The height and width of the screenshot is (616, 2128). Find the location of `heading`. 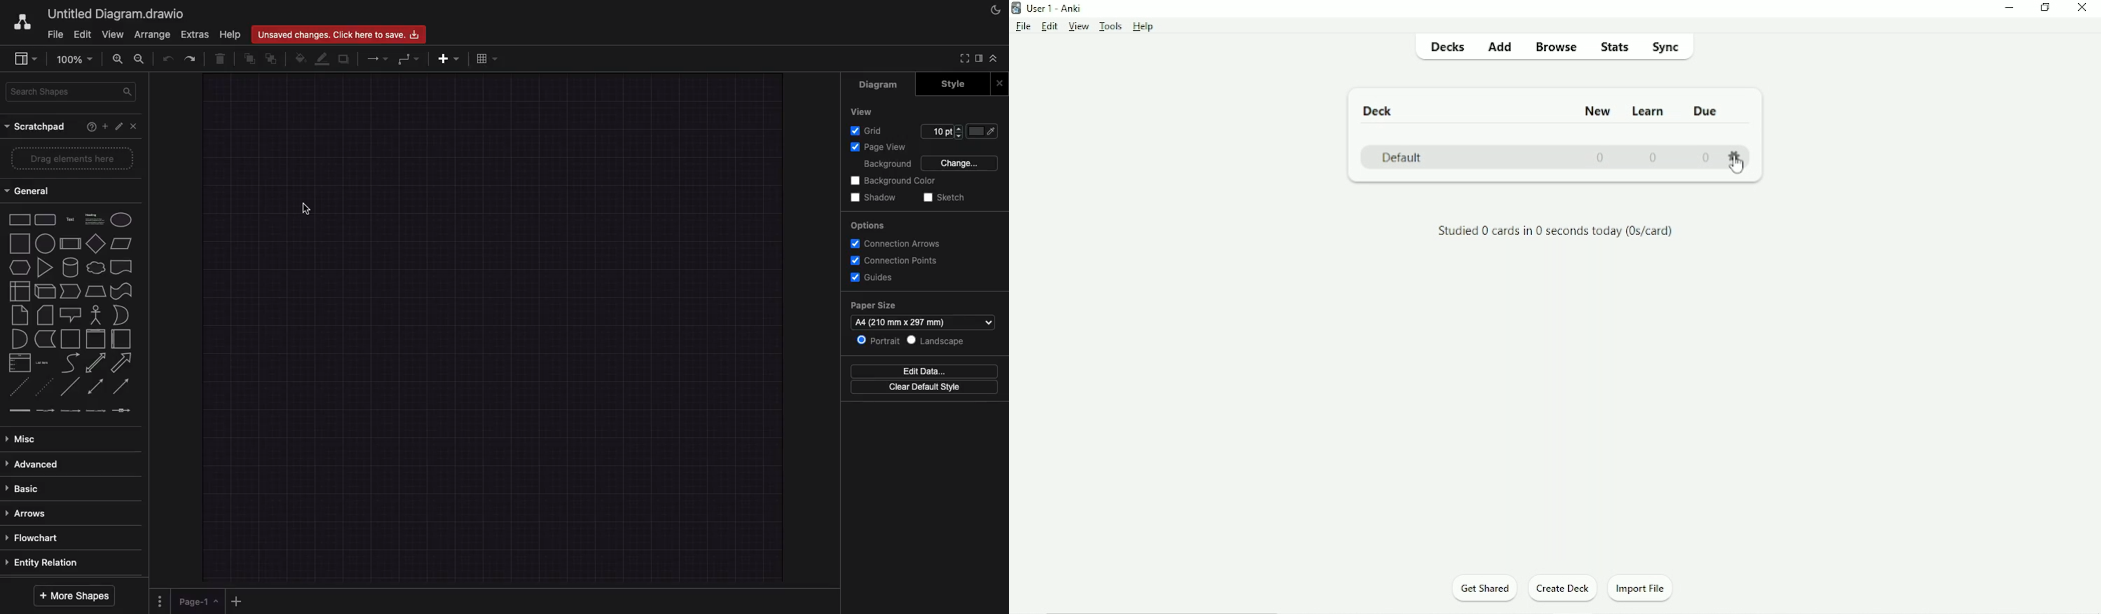

heading is located at coordinates (94, 221).